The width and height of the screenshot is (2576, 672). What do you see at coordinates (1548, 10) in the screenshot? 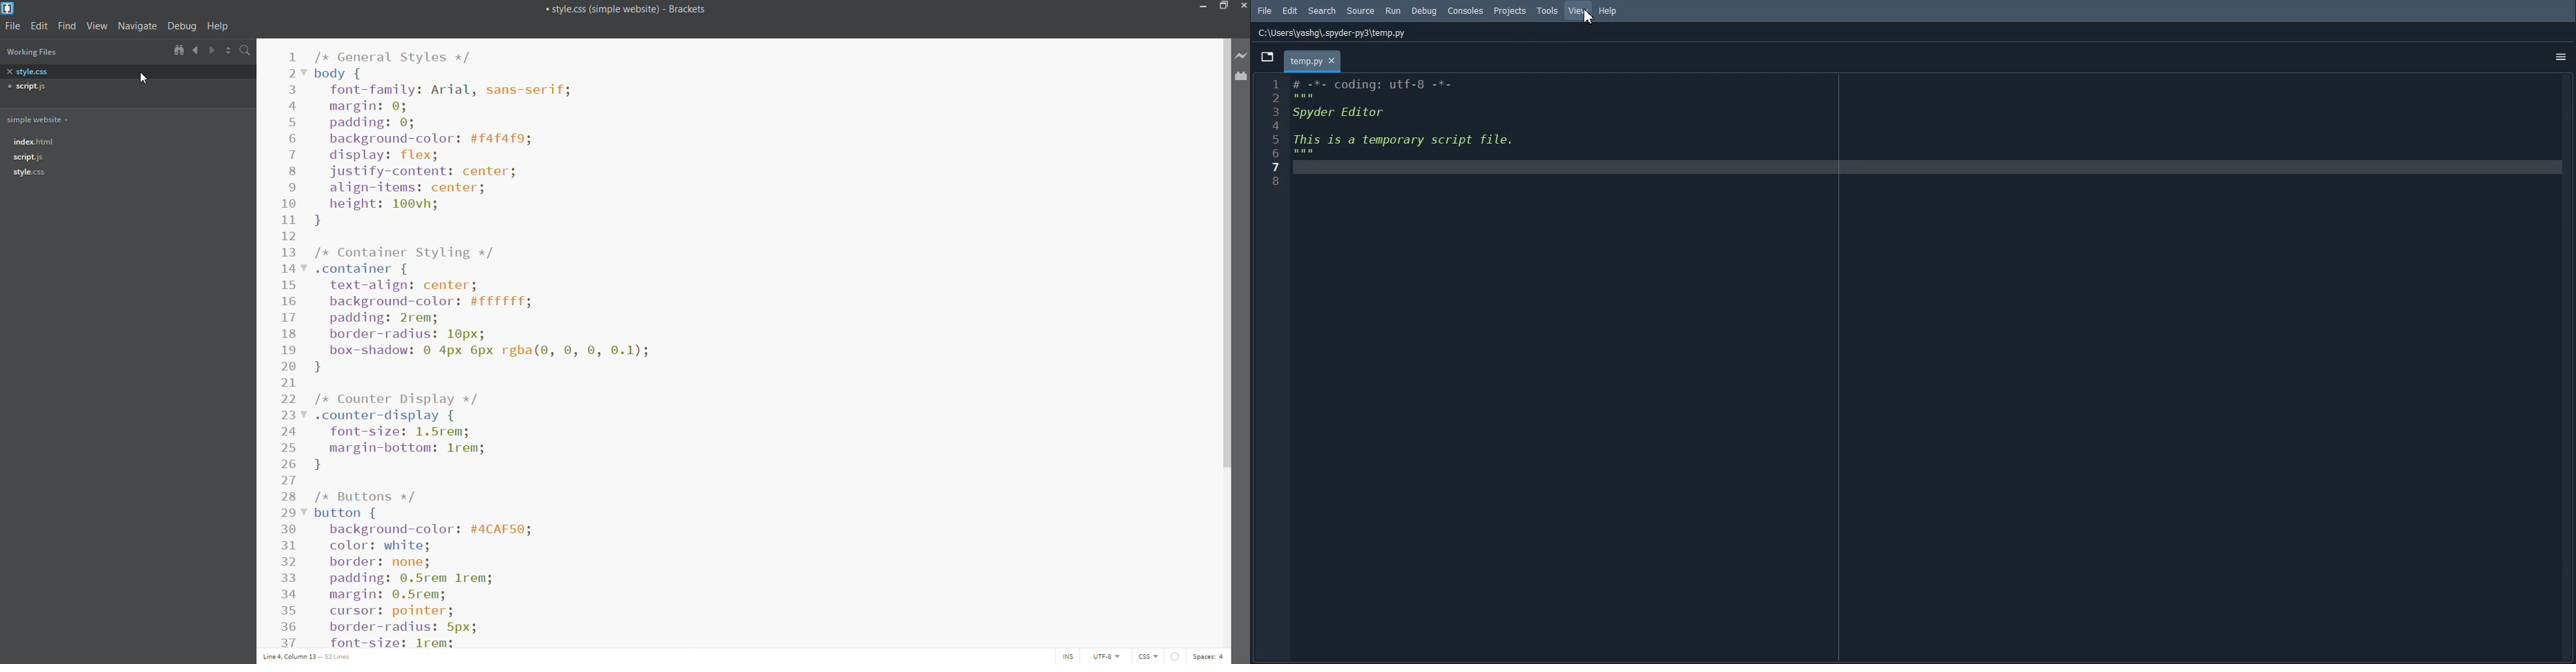
I see `Tools` at bounding box center [1548, 10].